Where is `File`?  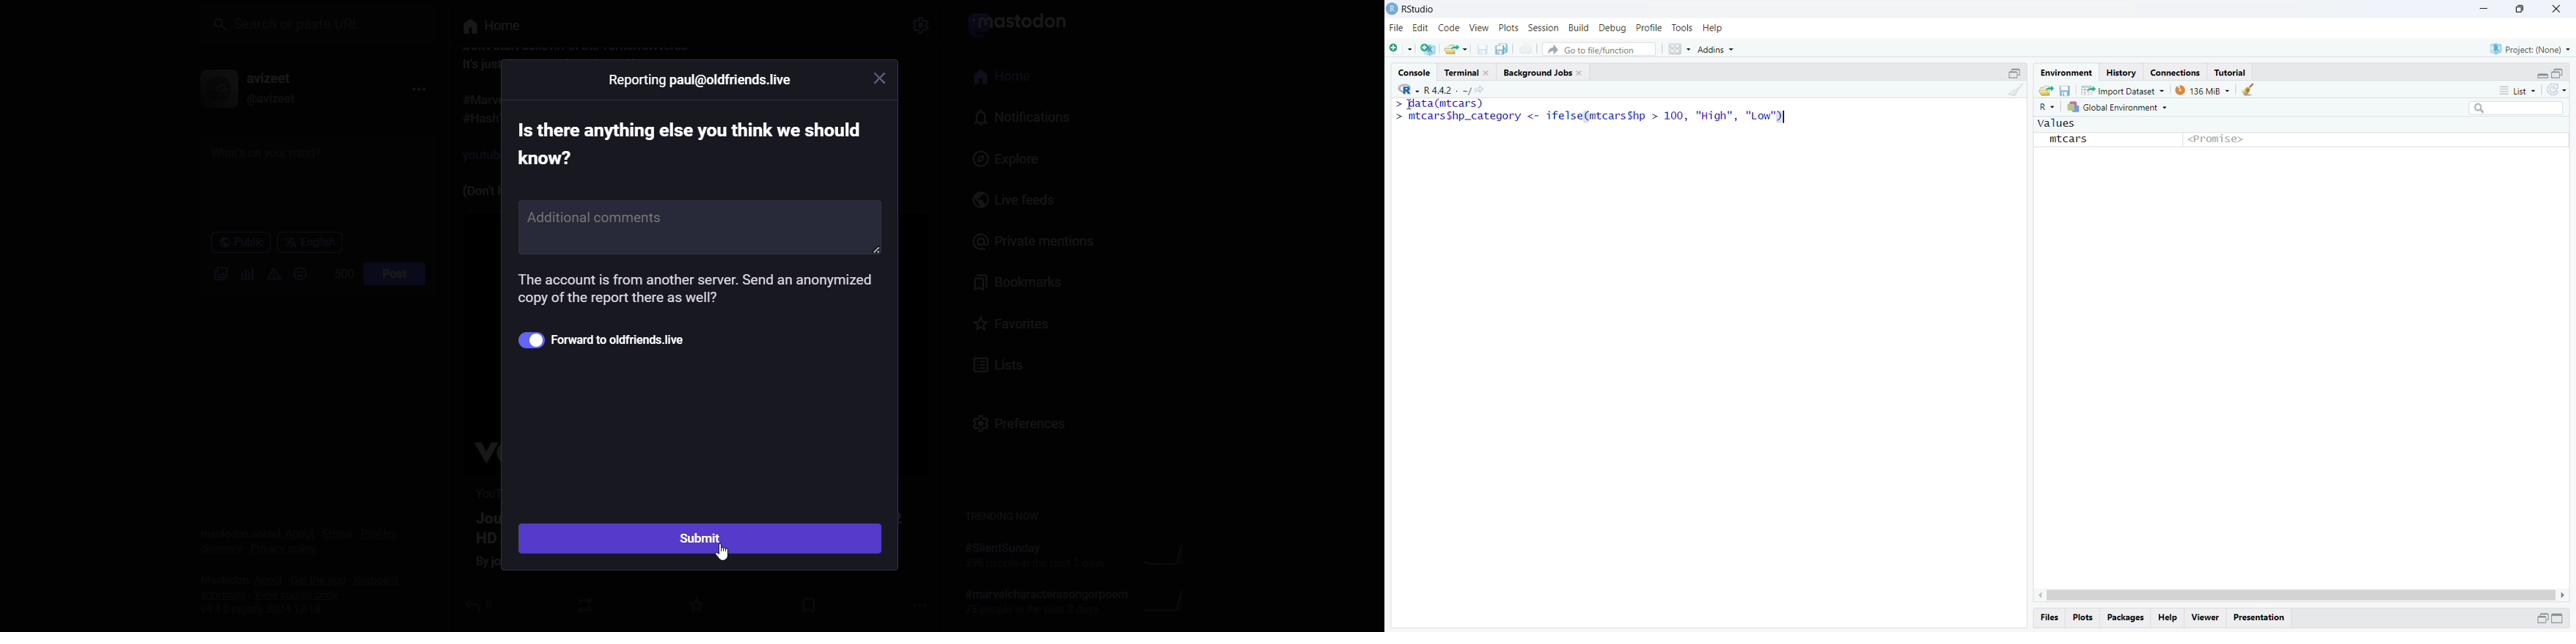
File is located at coordinates (1397, 27).